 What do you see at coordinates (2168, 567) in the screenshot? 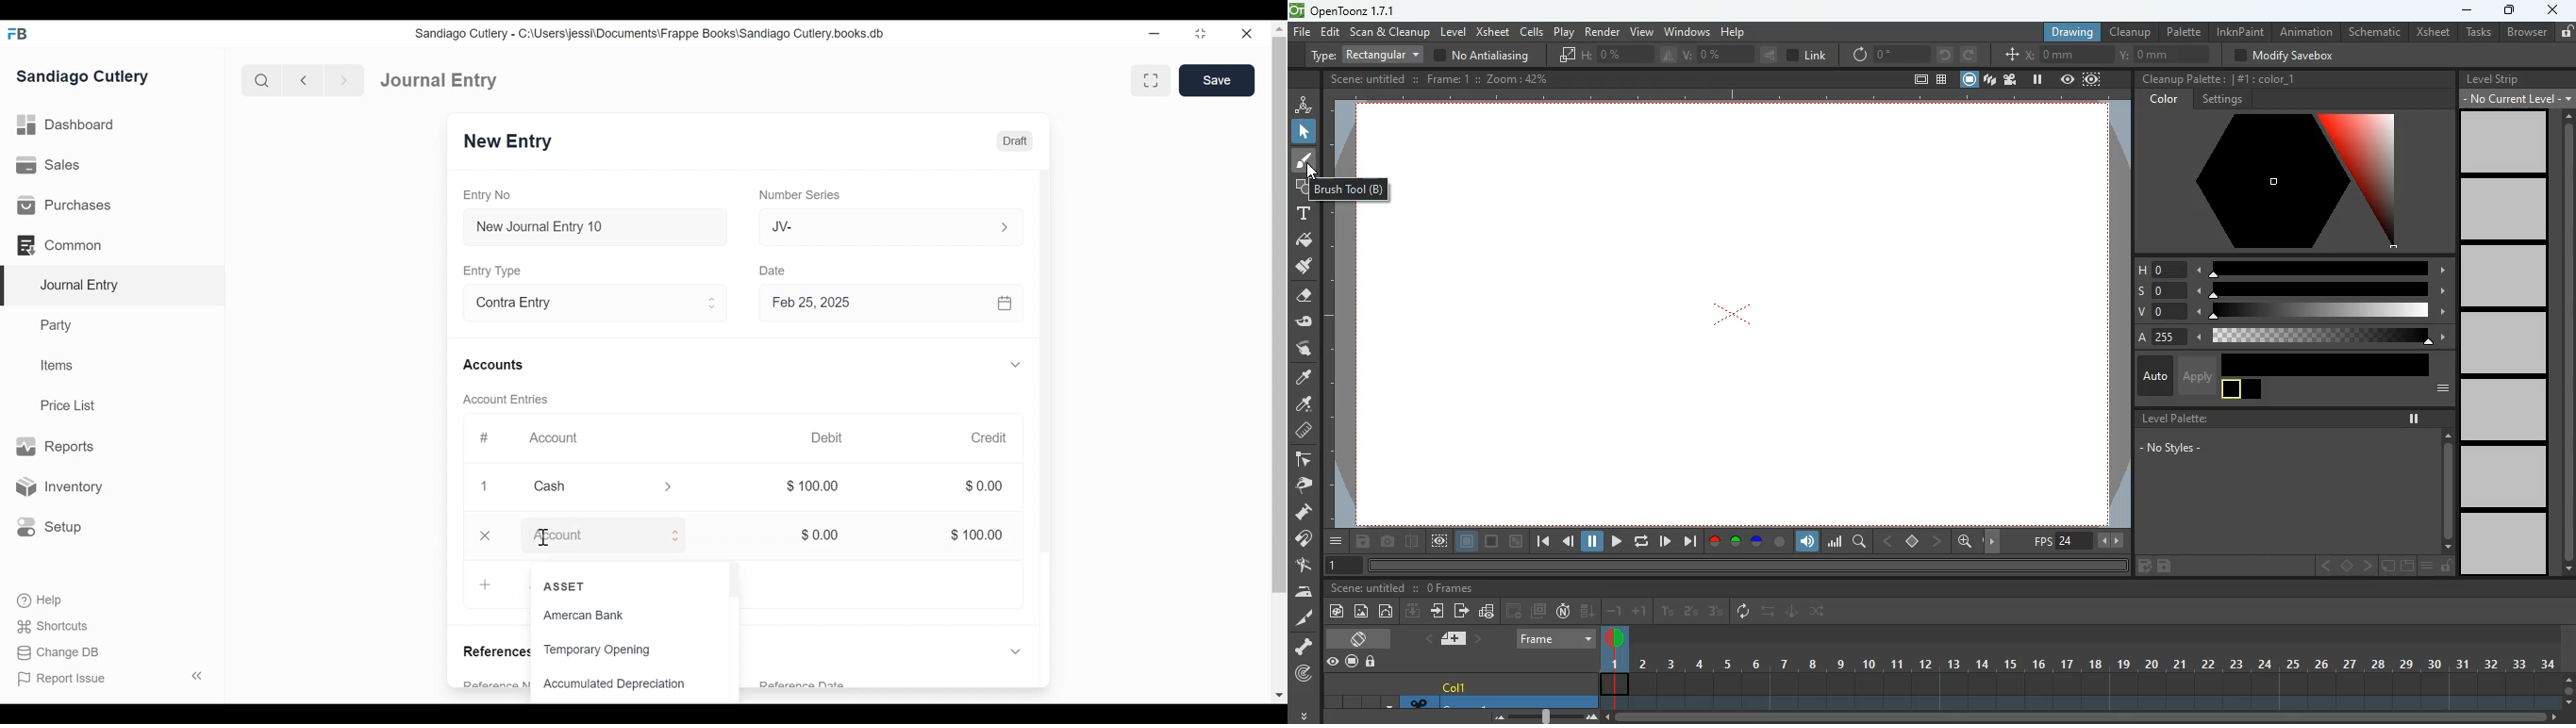
I see `save` at bounding box center [2168, 567].